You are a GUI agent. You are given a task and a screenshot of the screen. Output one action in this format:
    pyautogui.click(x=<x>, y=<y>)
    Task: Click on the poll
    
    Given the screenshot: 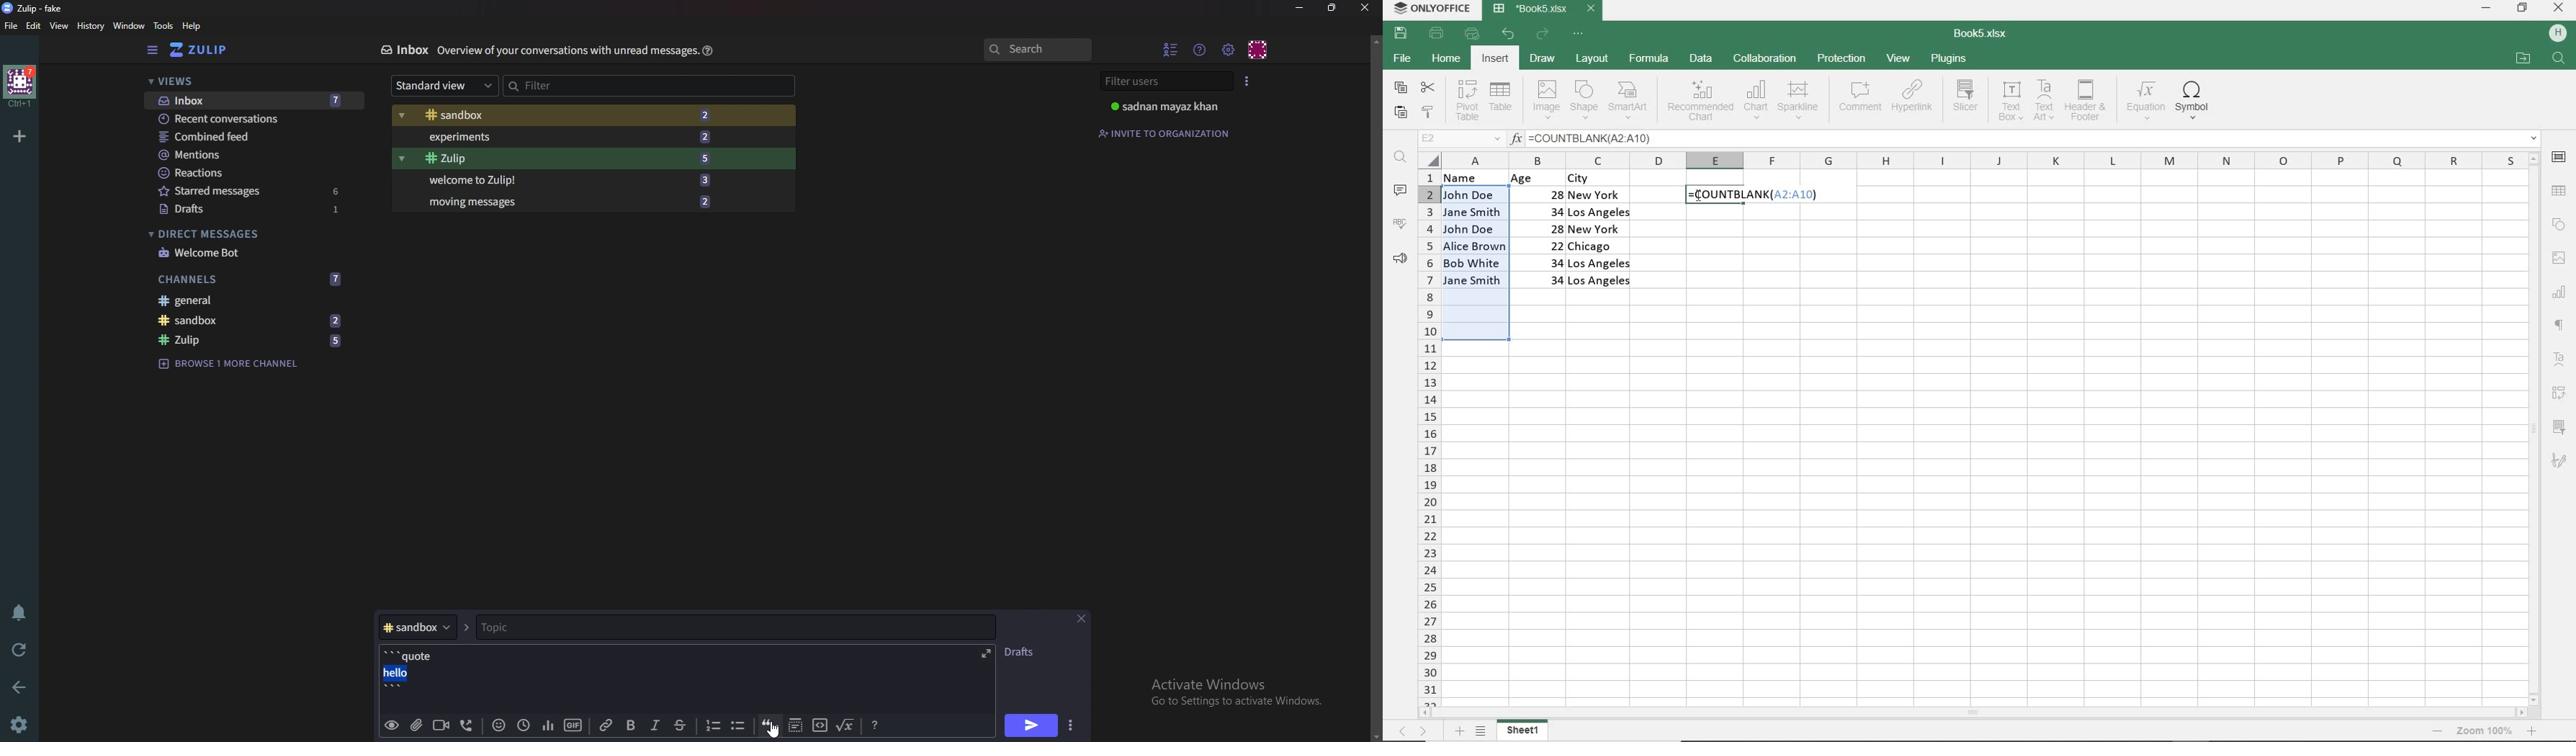 What is the action you would take?
    pyautogui.click(x=549, y=727)
    